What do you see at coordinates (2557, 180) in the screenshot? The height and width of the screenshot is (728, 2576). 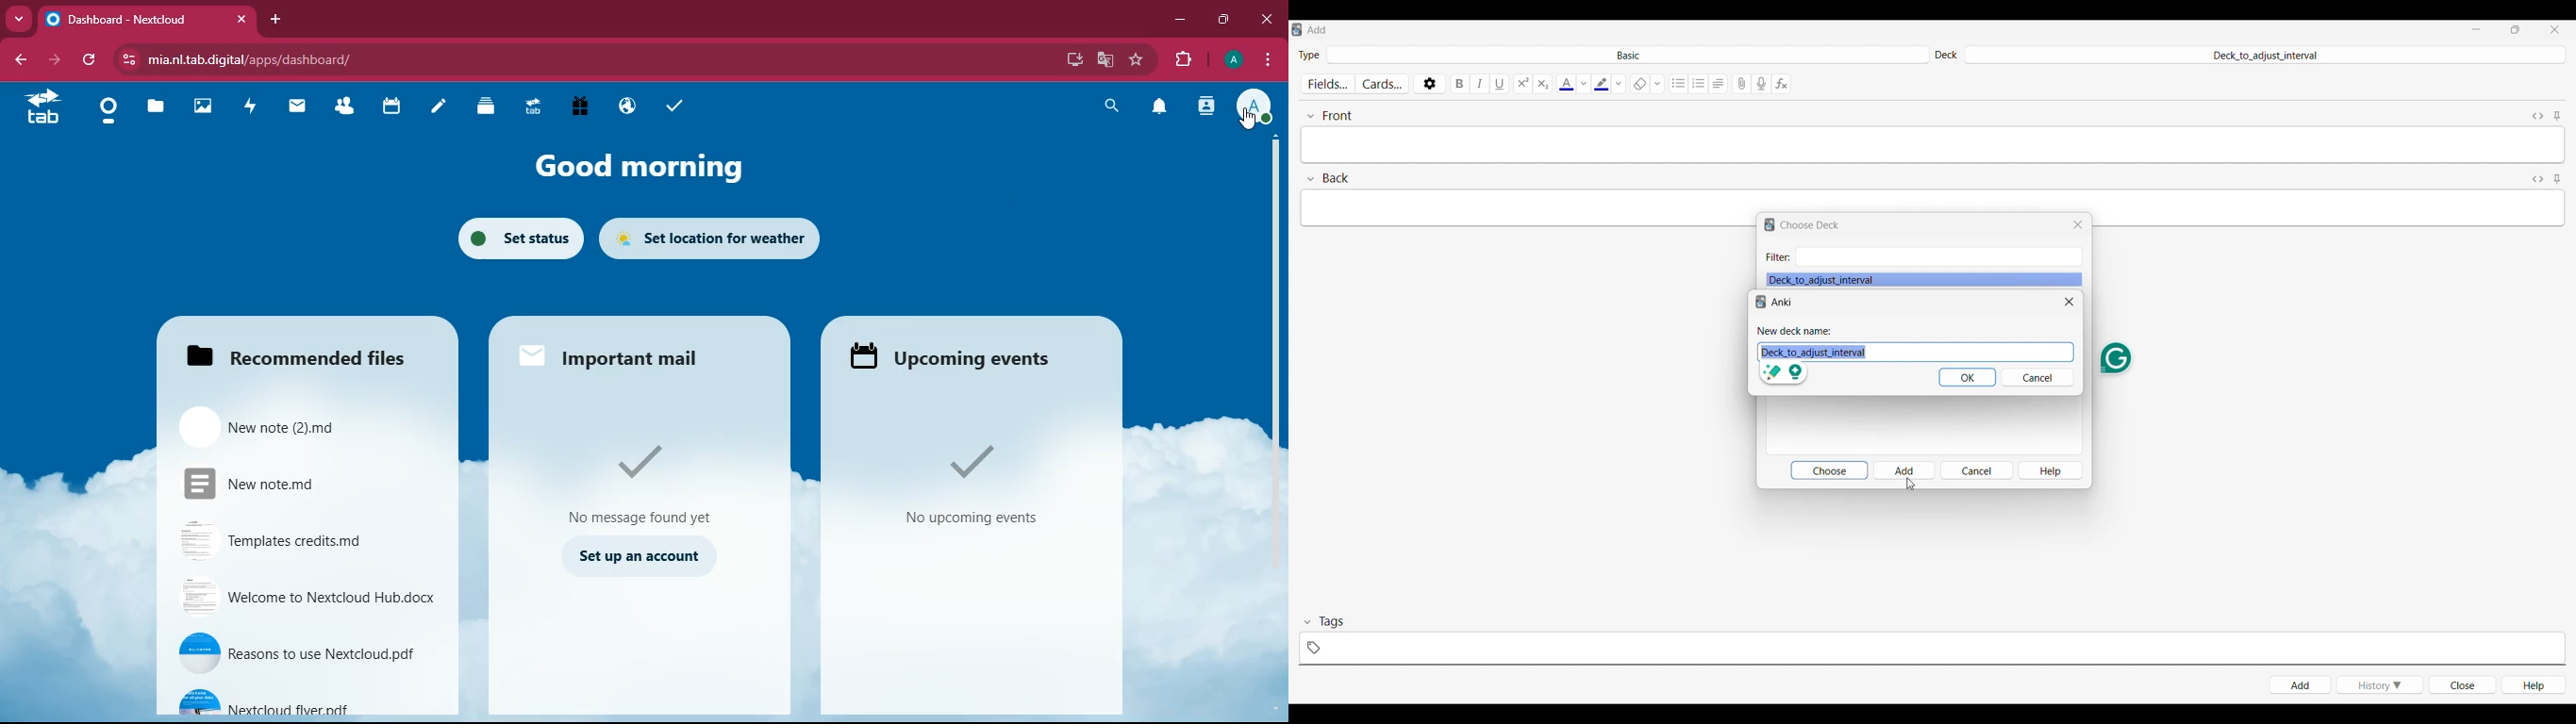 I see `Toggle sticky` at bounding box center [2557, 180].